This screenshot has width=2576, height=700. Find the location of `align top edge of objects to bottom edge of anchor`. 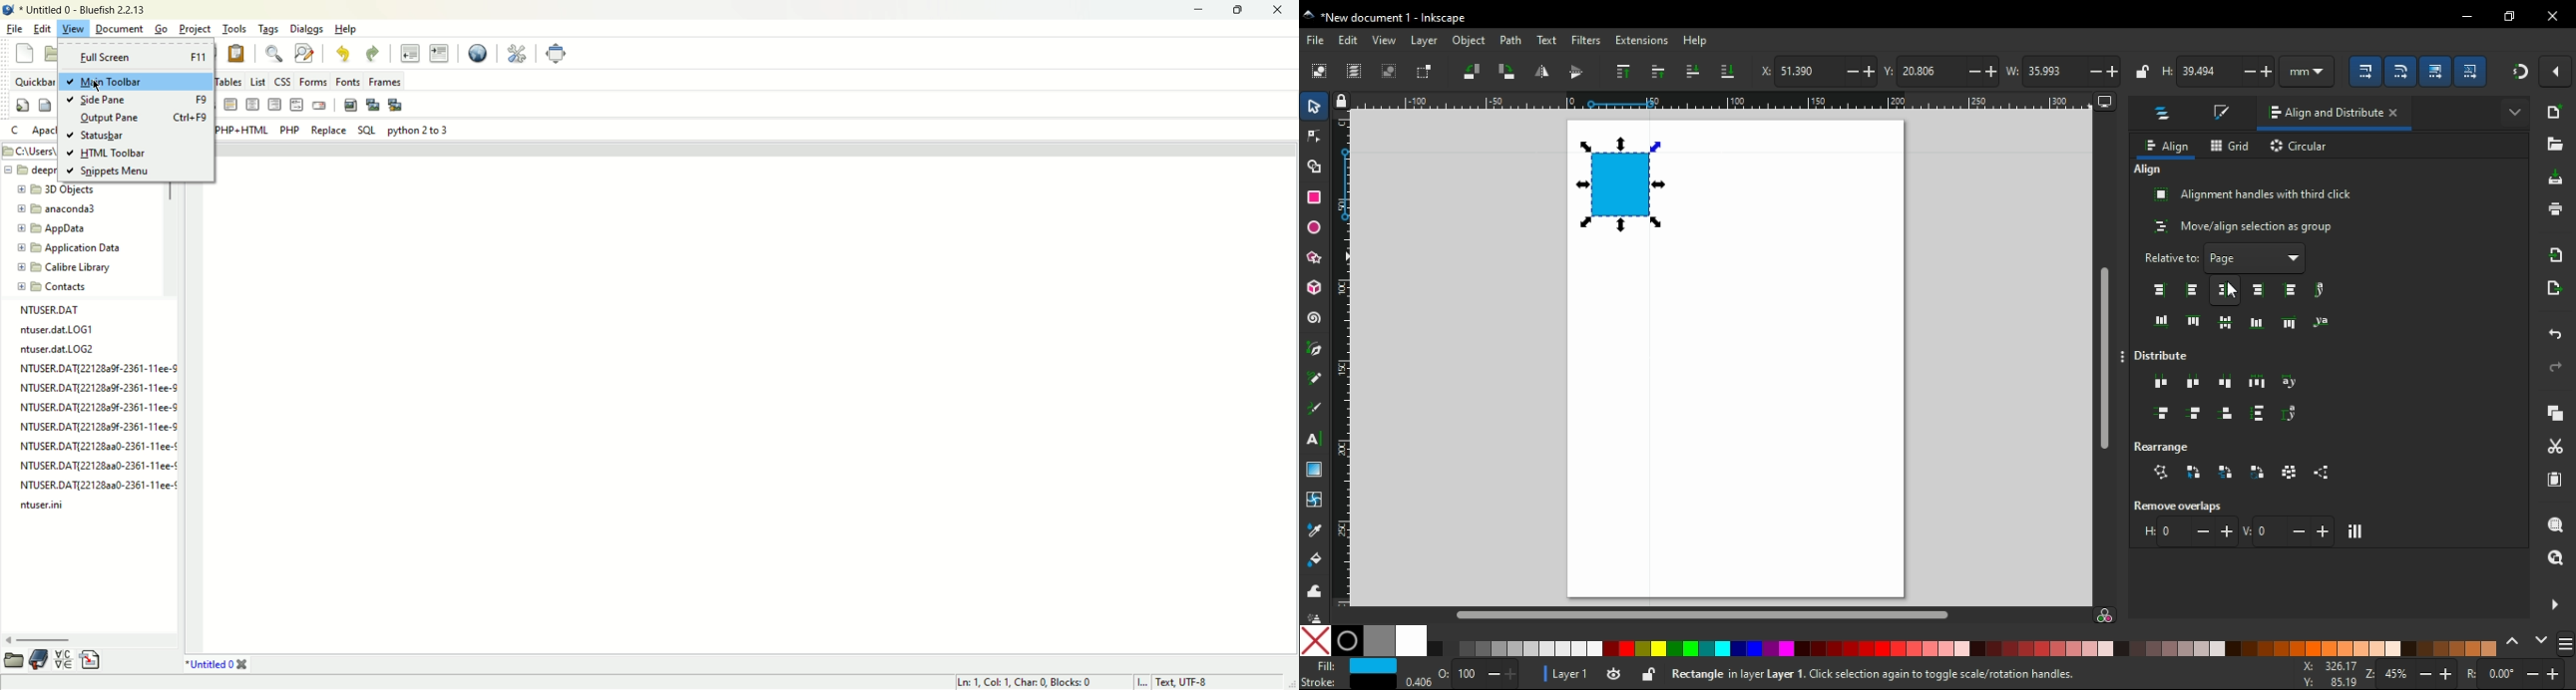

align top edge of objects to bottom edge of anchor is located at coordinates (2291, 322).